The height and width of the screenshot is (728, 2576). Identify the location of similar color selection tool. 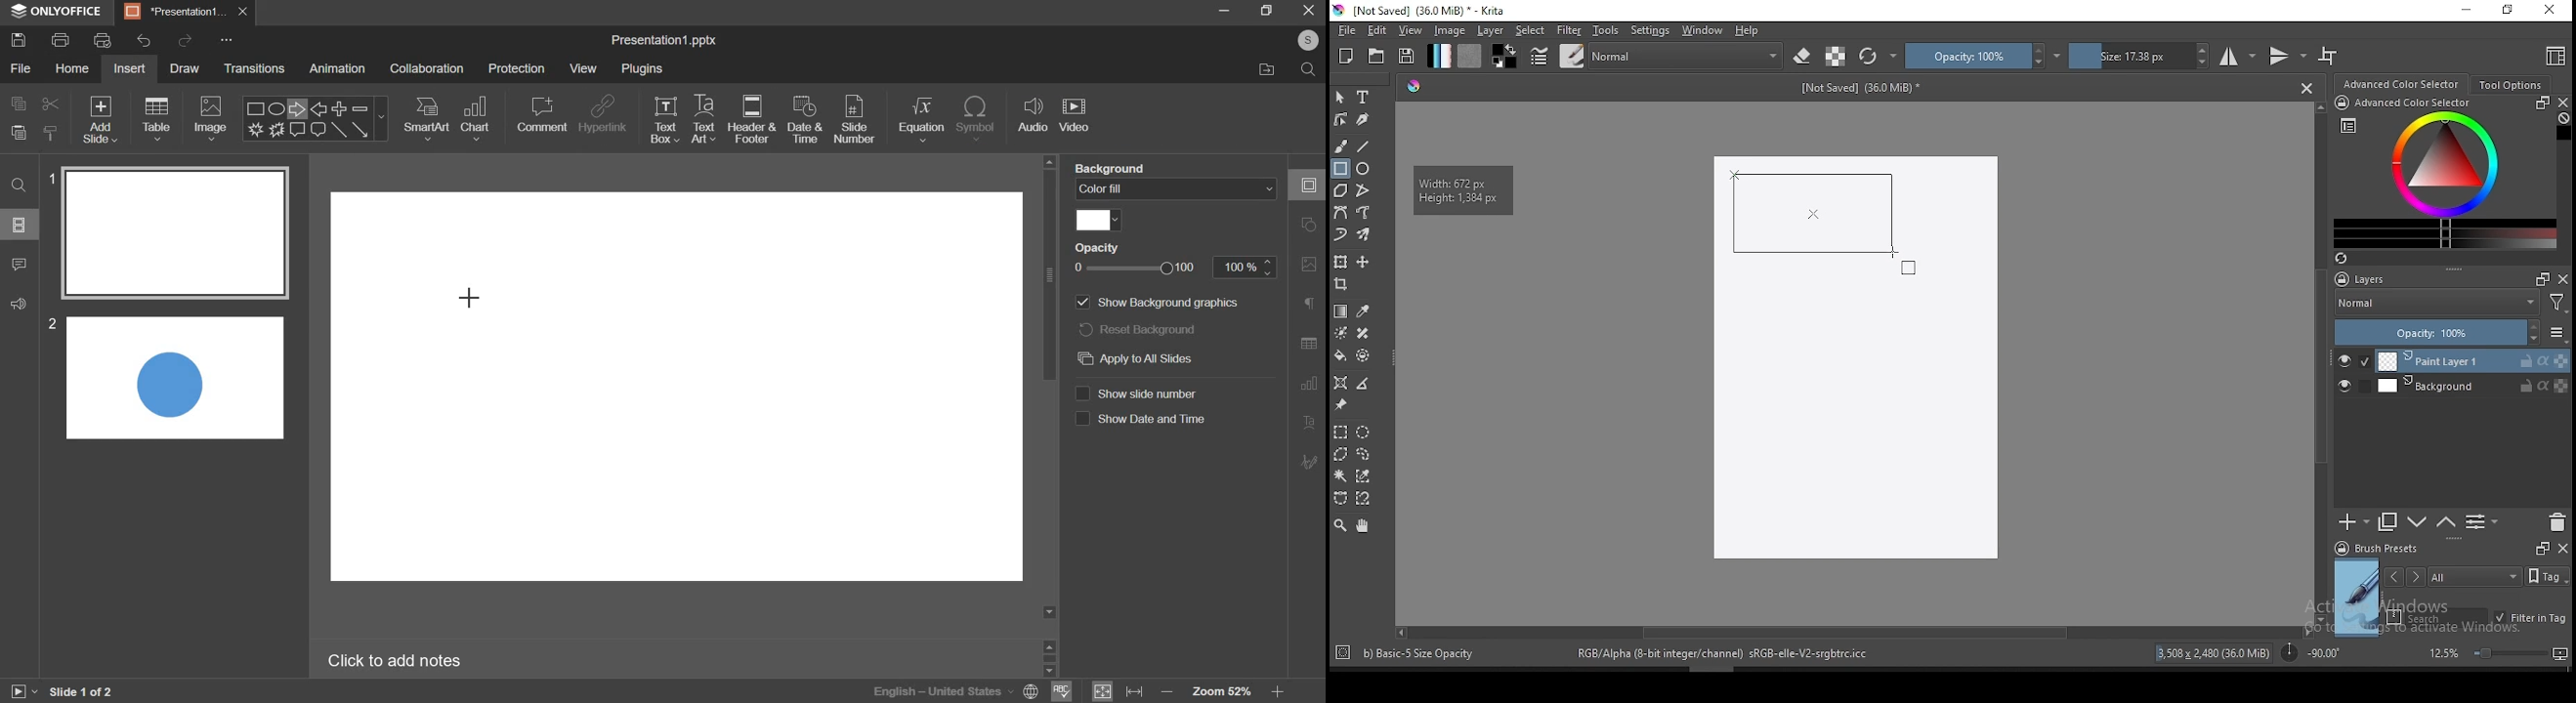
(1366, 476).